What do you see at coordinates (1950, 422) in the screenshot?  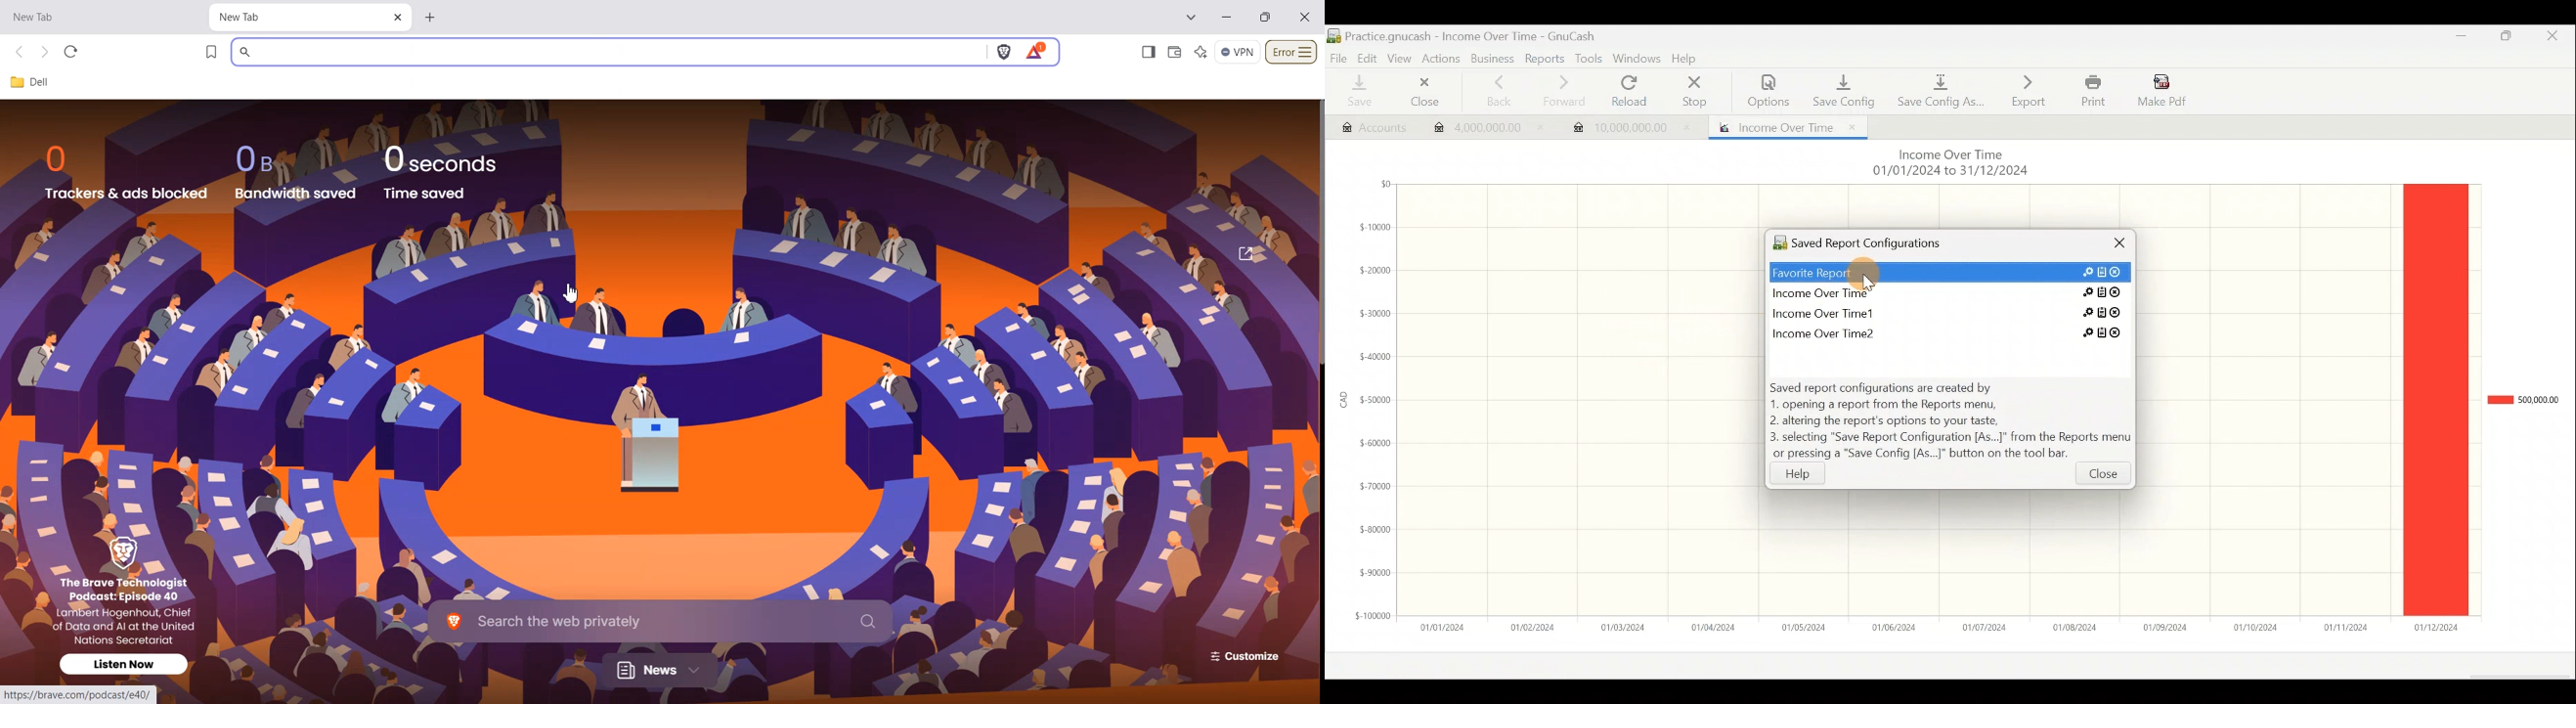 I see `Ways saved report configurations are created` at bounding box center [1950, 422].